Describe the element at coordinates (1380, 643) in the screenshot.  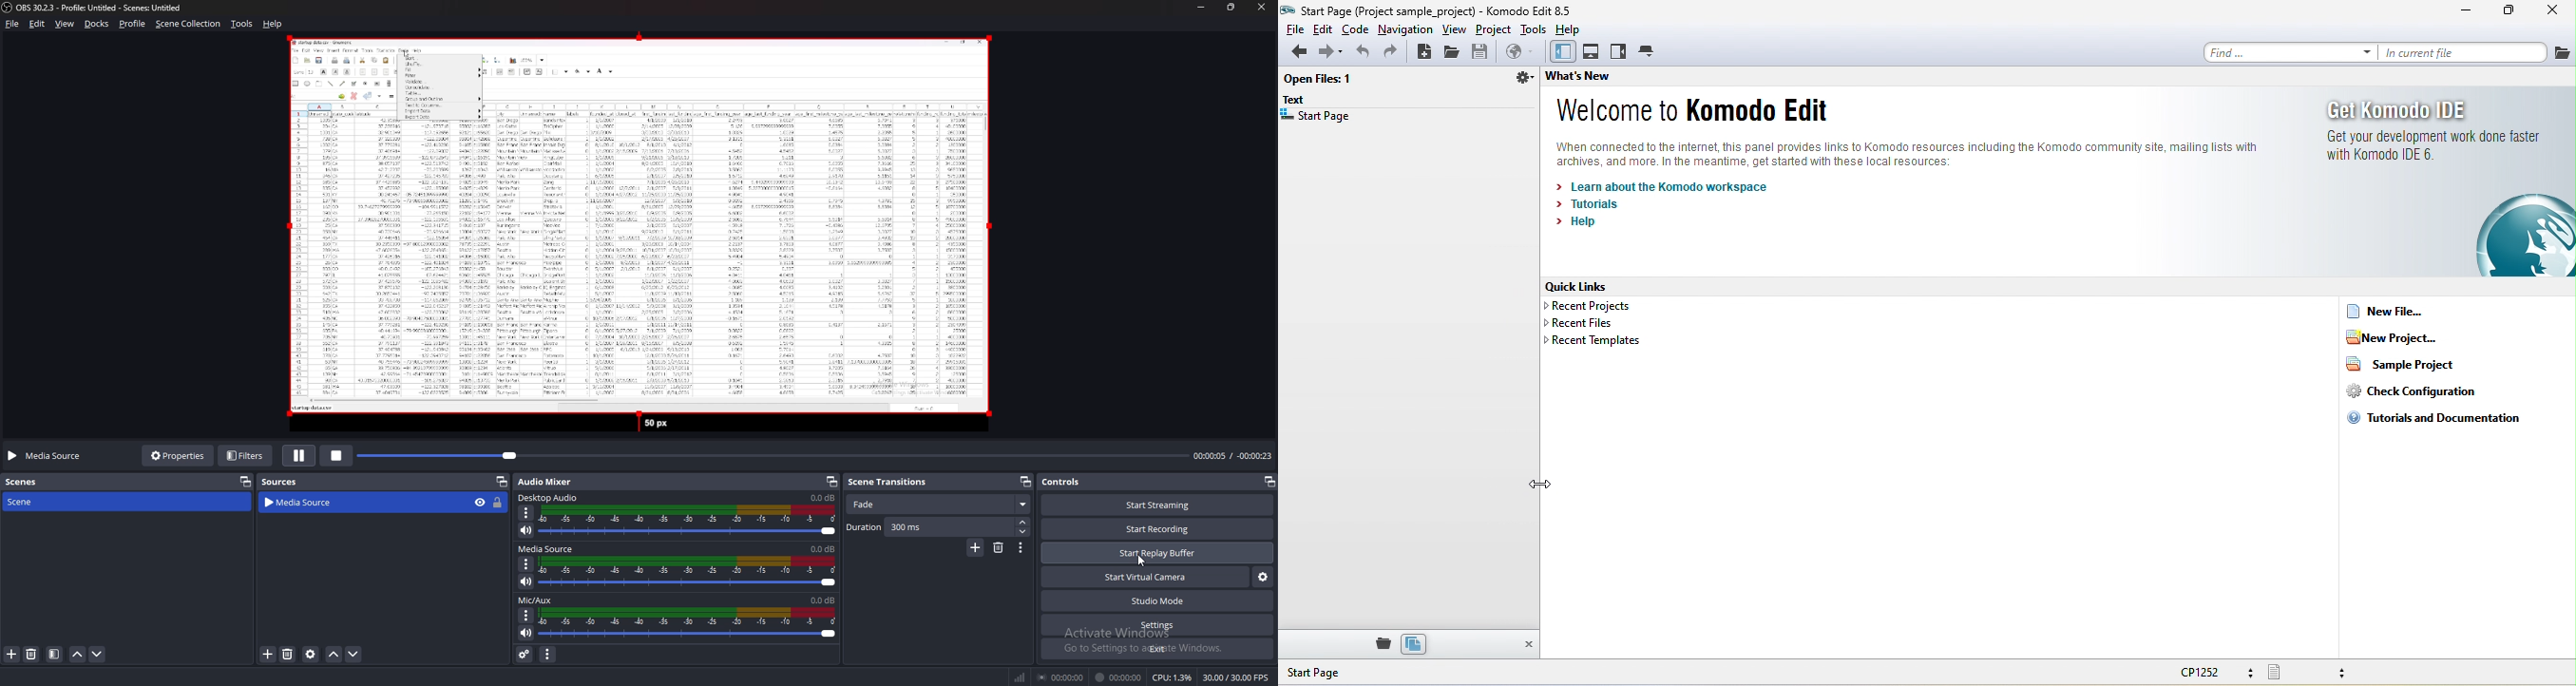
I see `place` at that location.